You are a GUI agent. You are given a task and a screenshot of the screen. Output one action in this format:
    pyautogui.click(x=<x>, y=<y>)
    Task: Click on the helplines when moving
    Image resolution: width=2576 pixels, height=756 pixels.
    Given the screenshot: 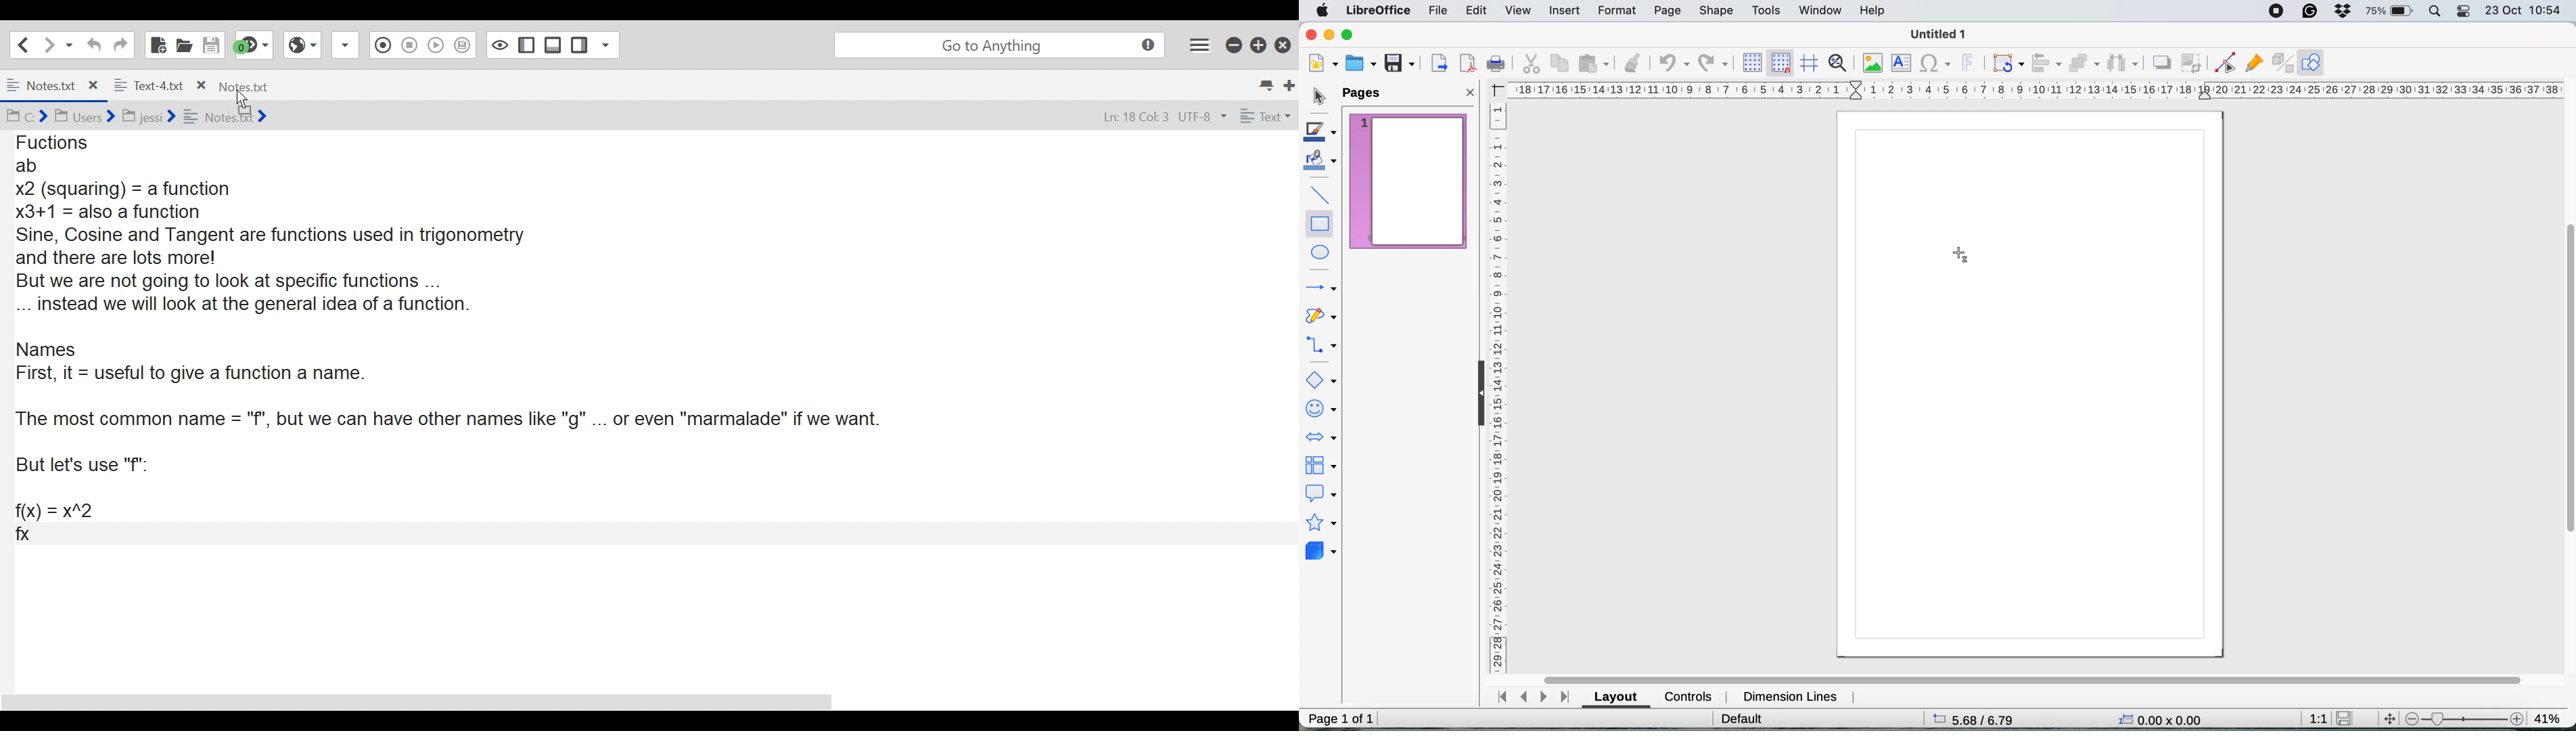 What is the action you would take?
    pyautogui.click(x=1810, y=64)
    